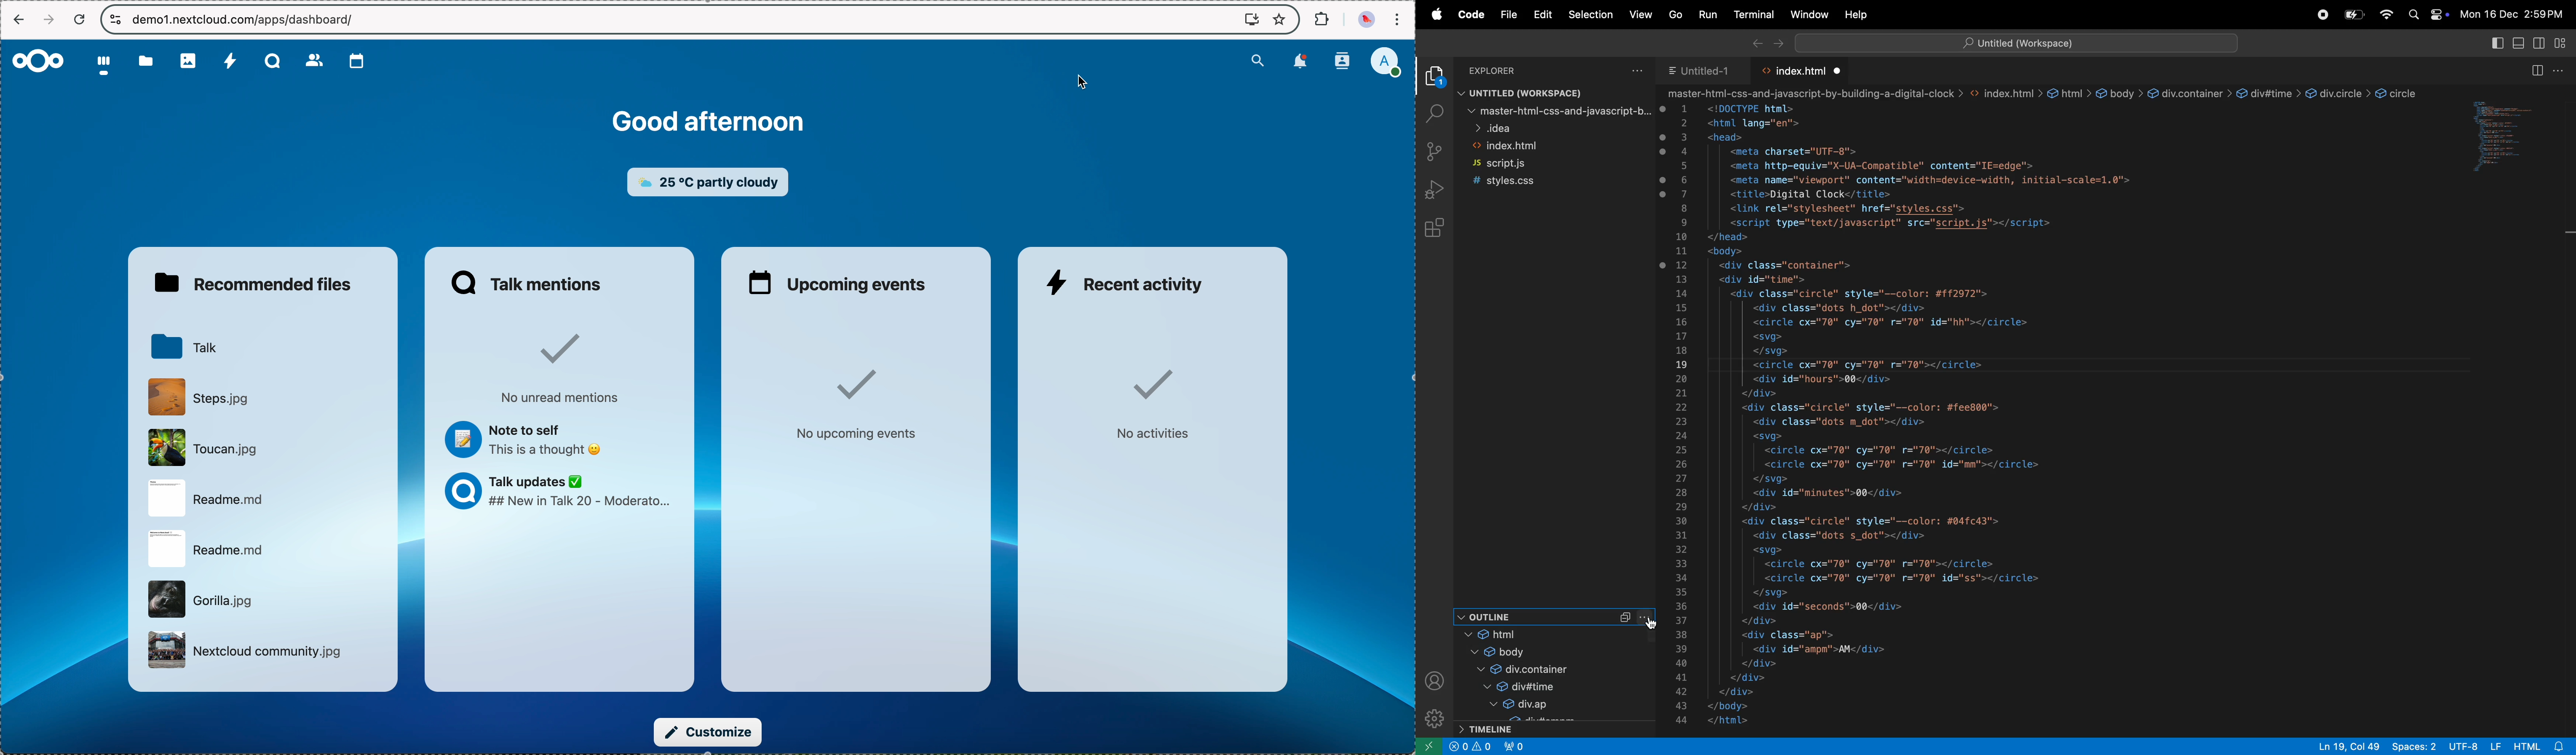 This screenshot has height=756, width=2576. Describe the element at coordinates (39, 60) in the screenshot. I see `Nextcloud` at that location.